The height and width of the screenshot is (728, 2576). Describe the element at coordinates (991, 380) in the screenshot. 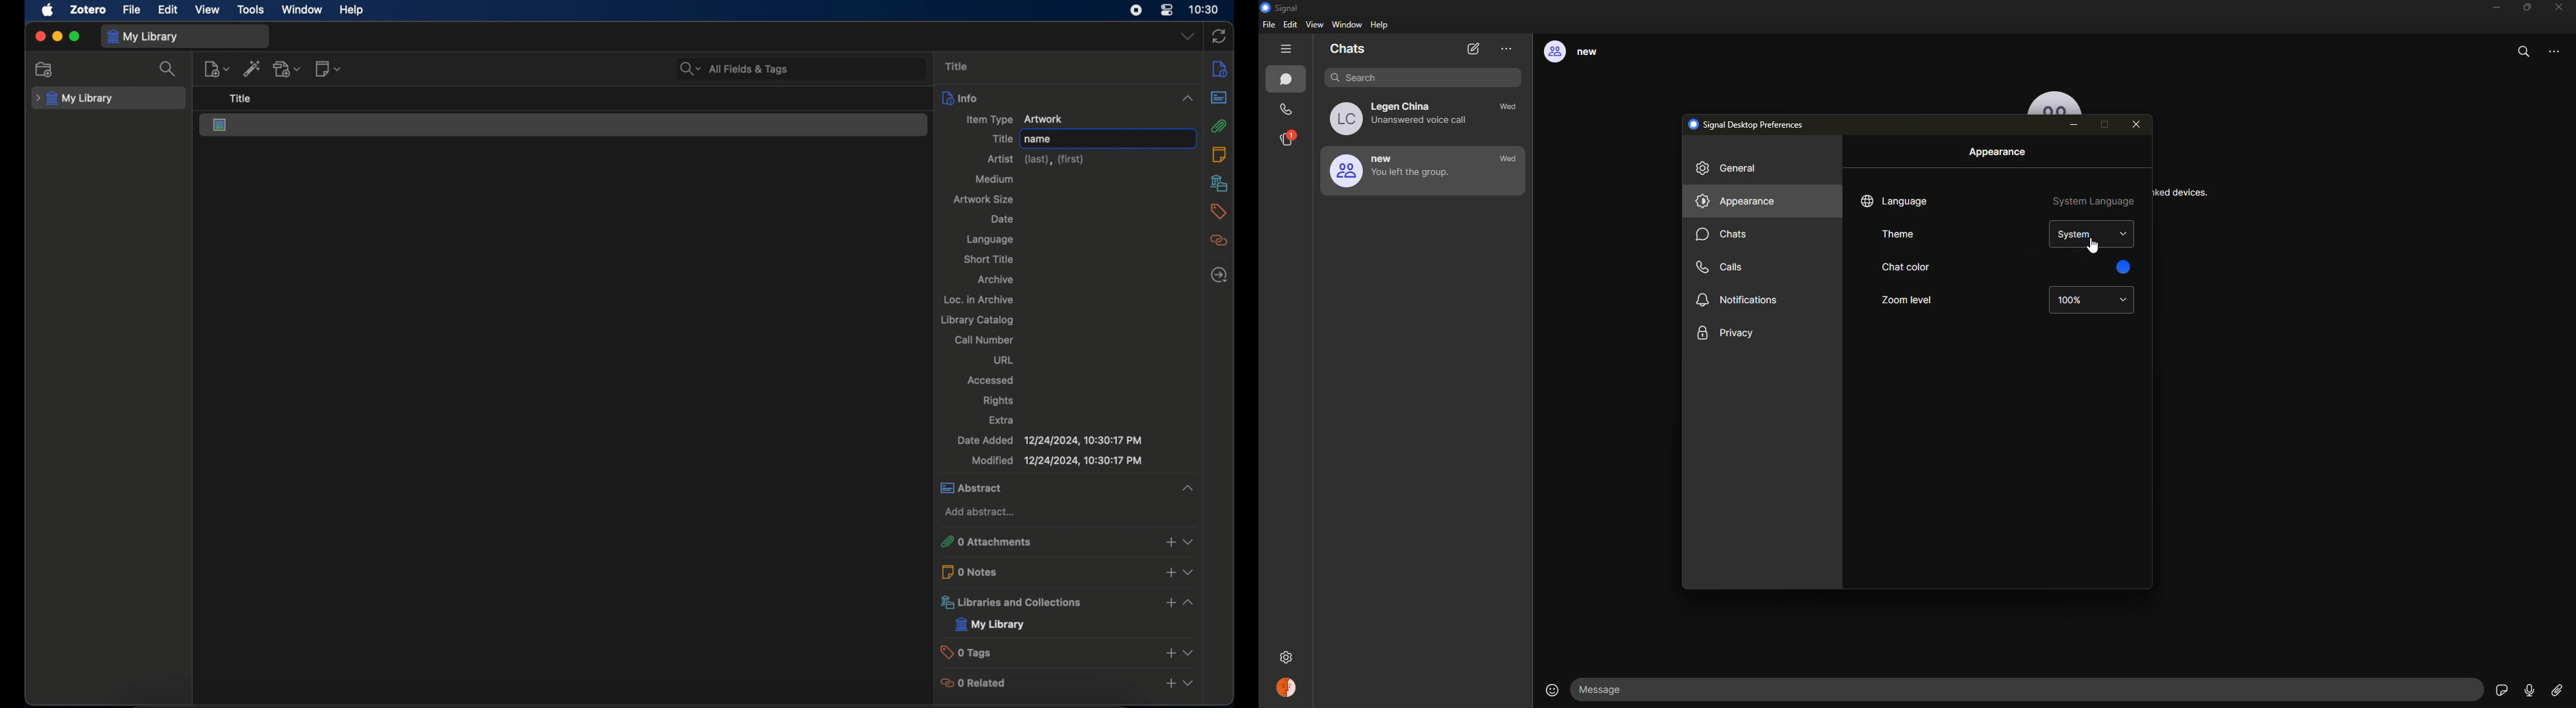

I see `accessed` at that location.